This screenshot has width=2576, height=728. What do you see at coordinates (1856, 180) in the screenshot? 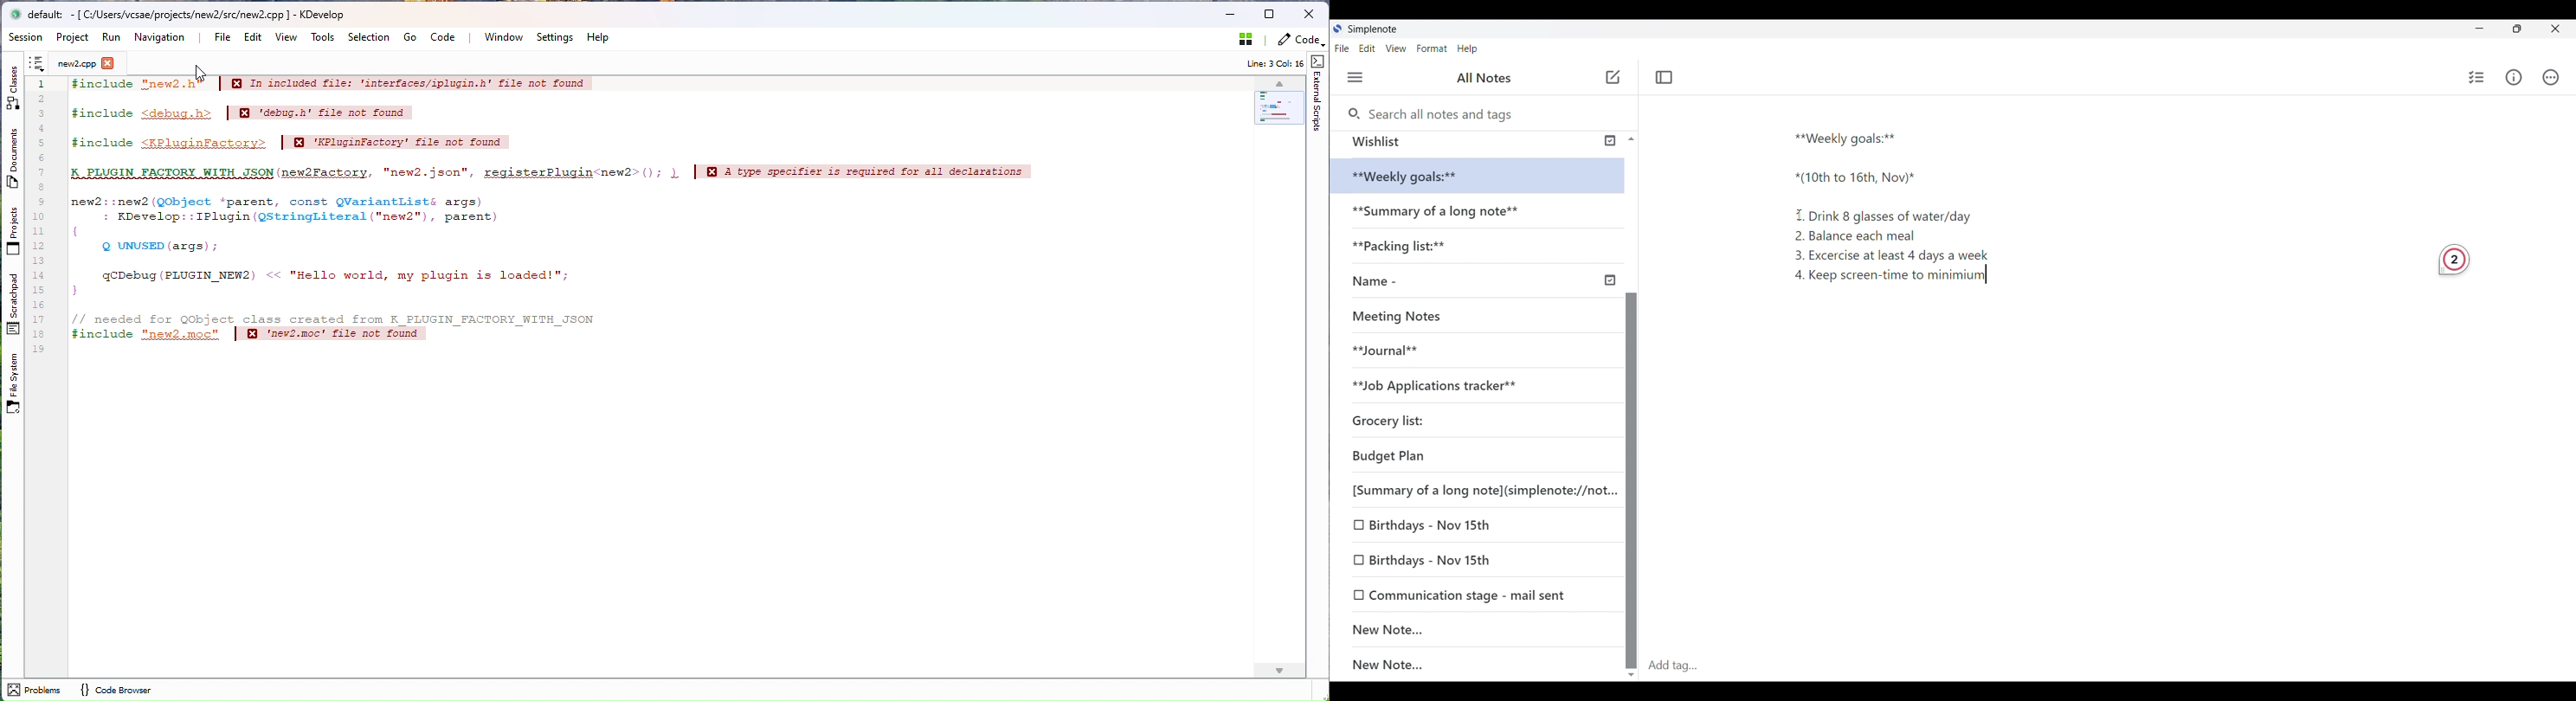
I see `*(10th to 16th, Nov)*` at bounding box center [1856, 180].